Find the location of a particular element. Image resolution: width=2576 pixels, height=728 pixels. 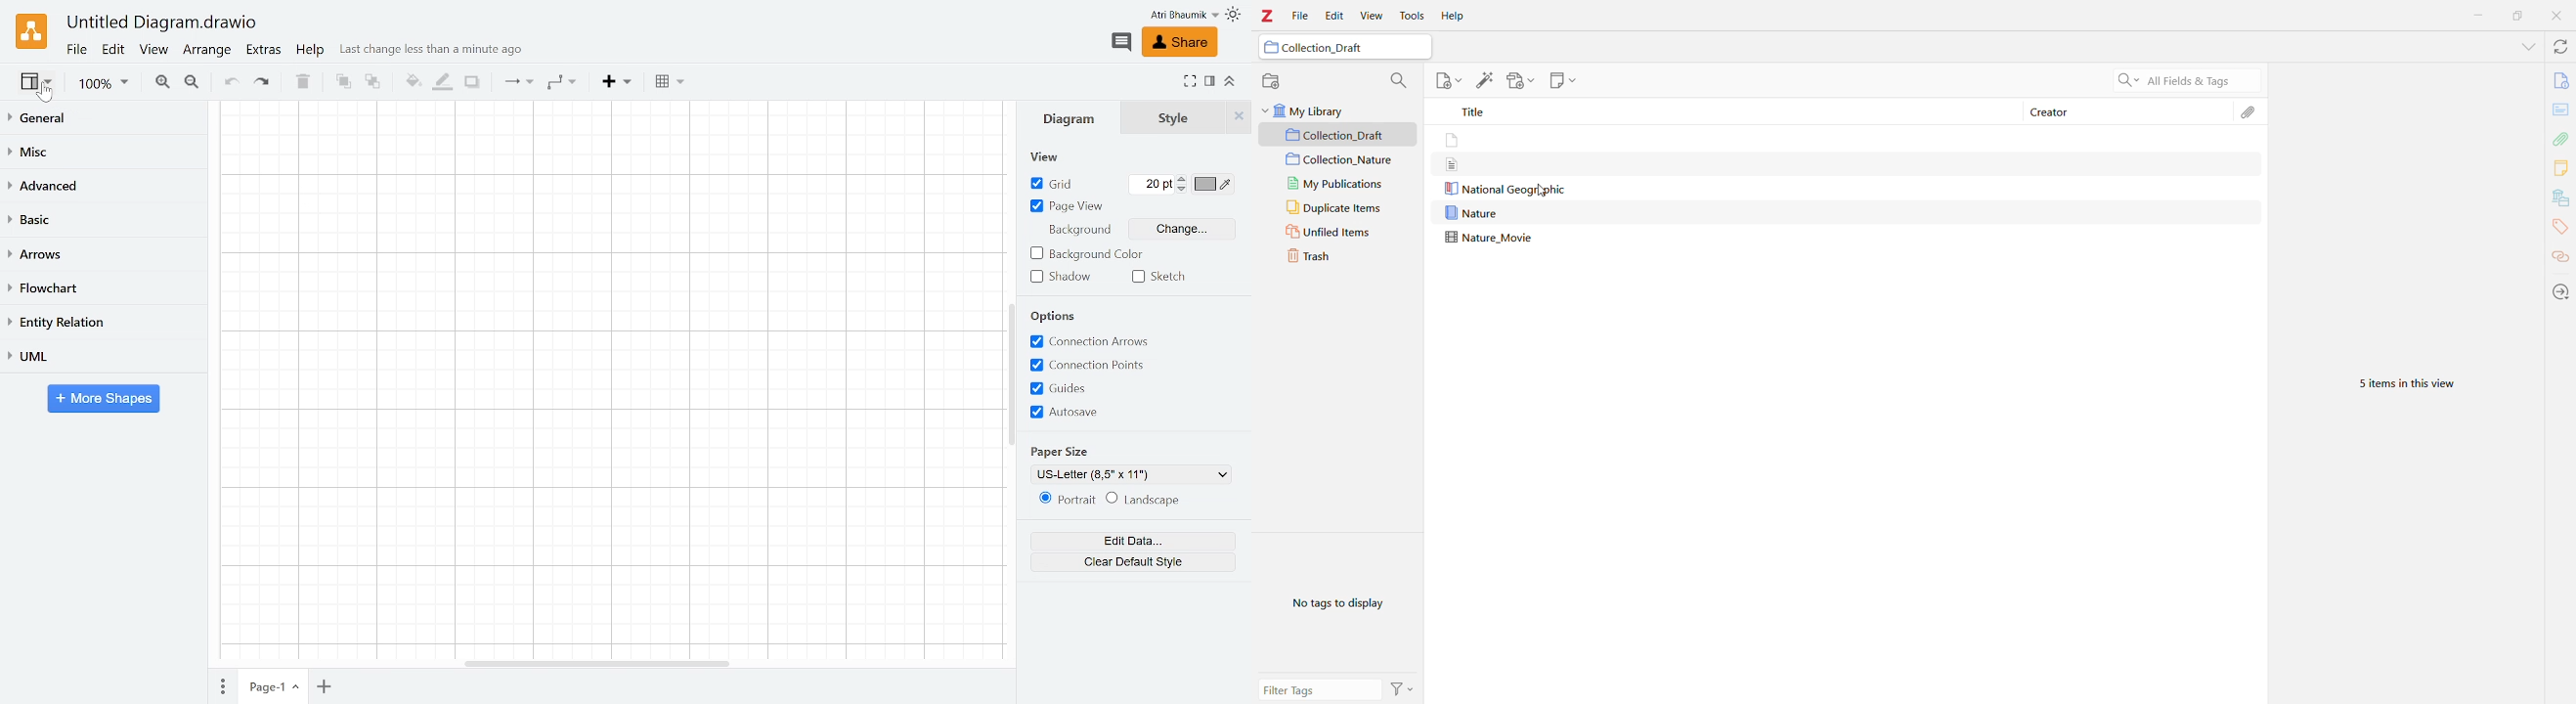

Connection arrows is located at coordinates (1092, 339).